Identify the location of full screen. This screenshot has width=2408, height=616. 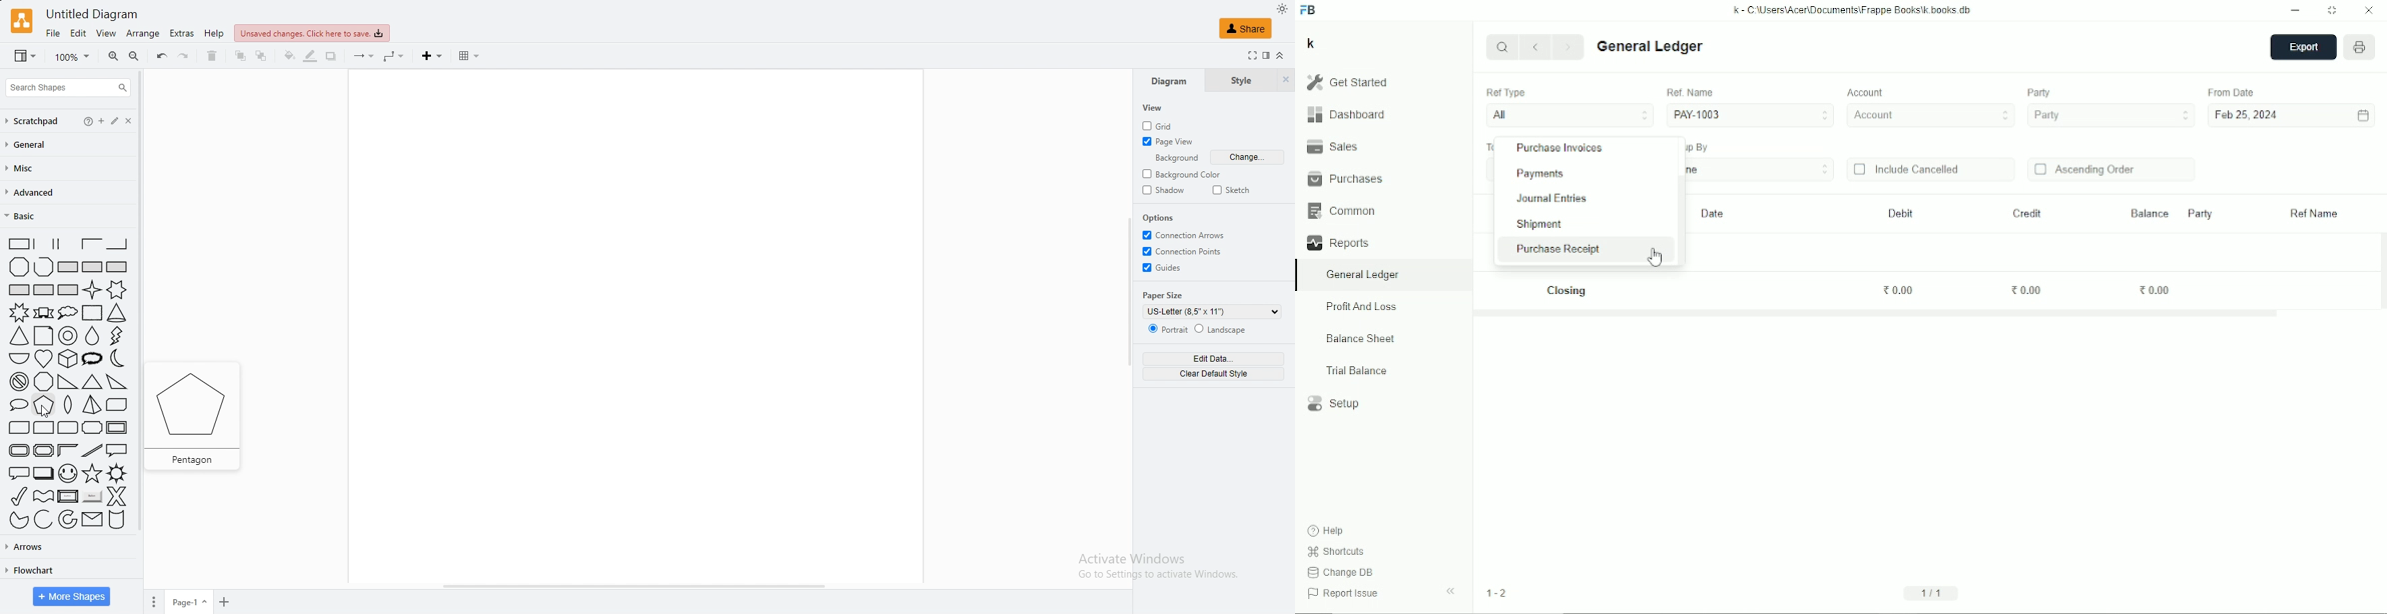
(1249, 55).